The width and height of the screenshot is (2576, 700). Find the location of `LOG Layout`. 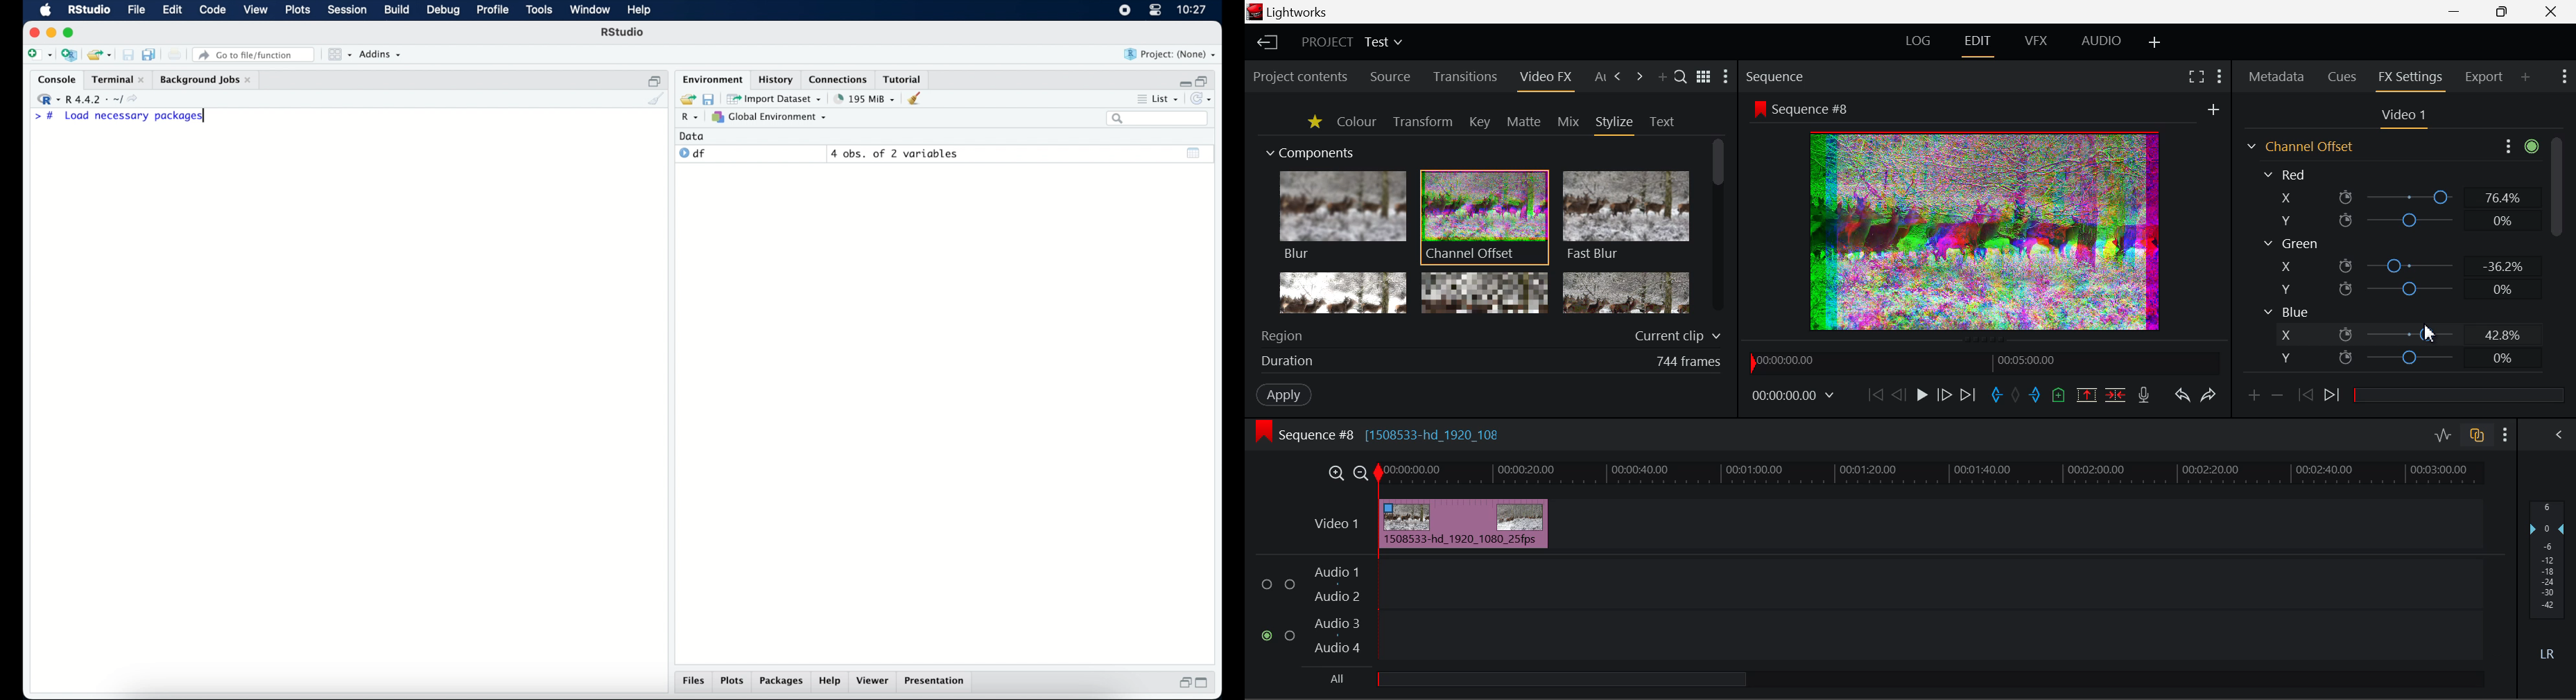

LOG Layout is located at coordinates (1919, 44).